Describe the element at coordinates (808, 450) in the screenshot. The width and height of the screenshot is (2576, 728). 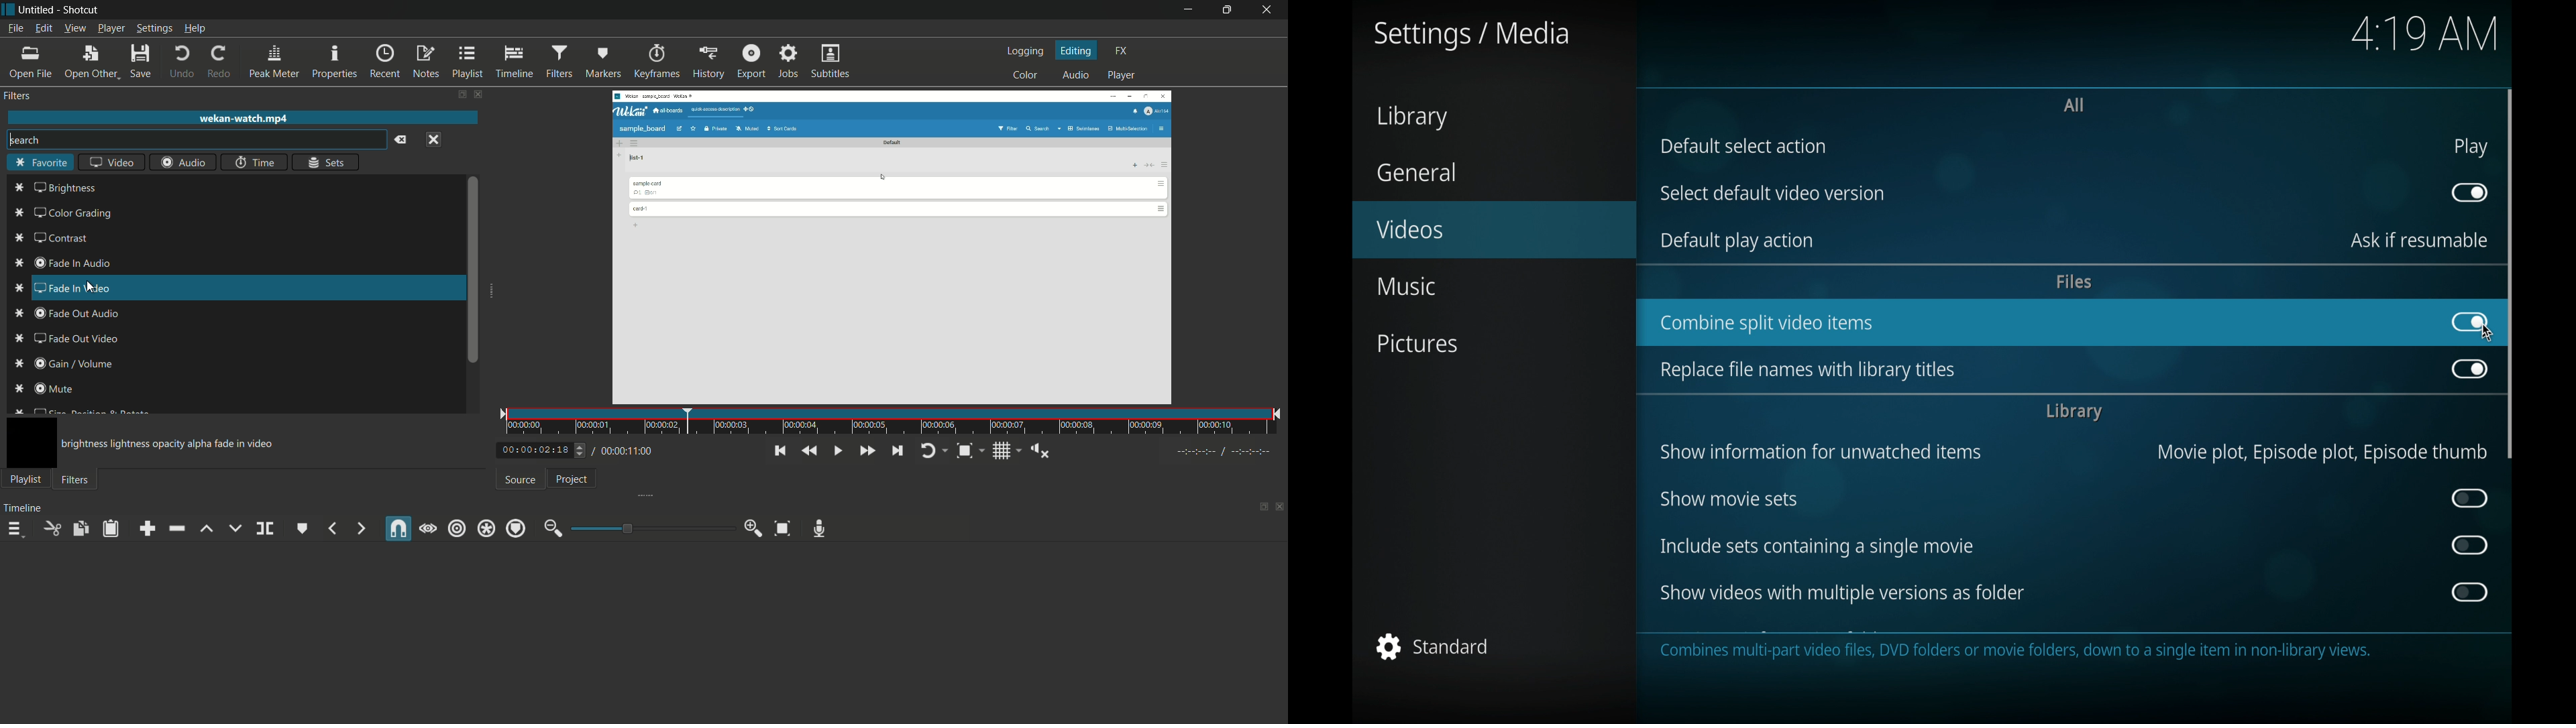
I see `quickly play backward` at that location.